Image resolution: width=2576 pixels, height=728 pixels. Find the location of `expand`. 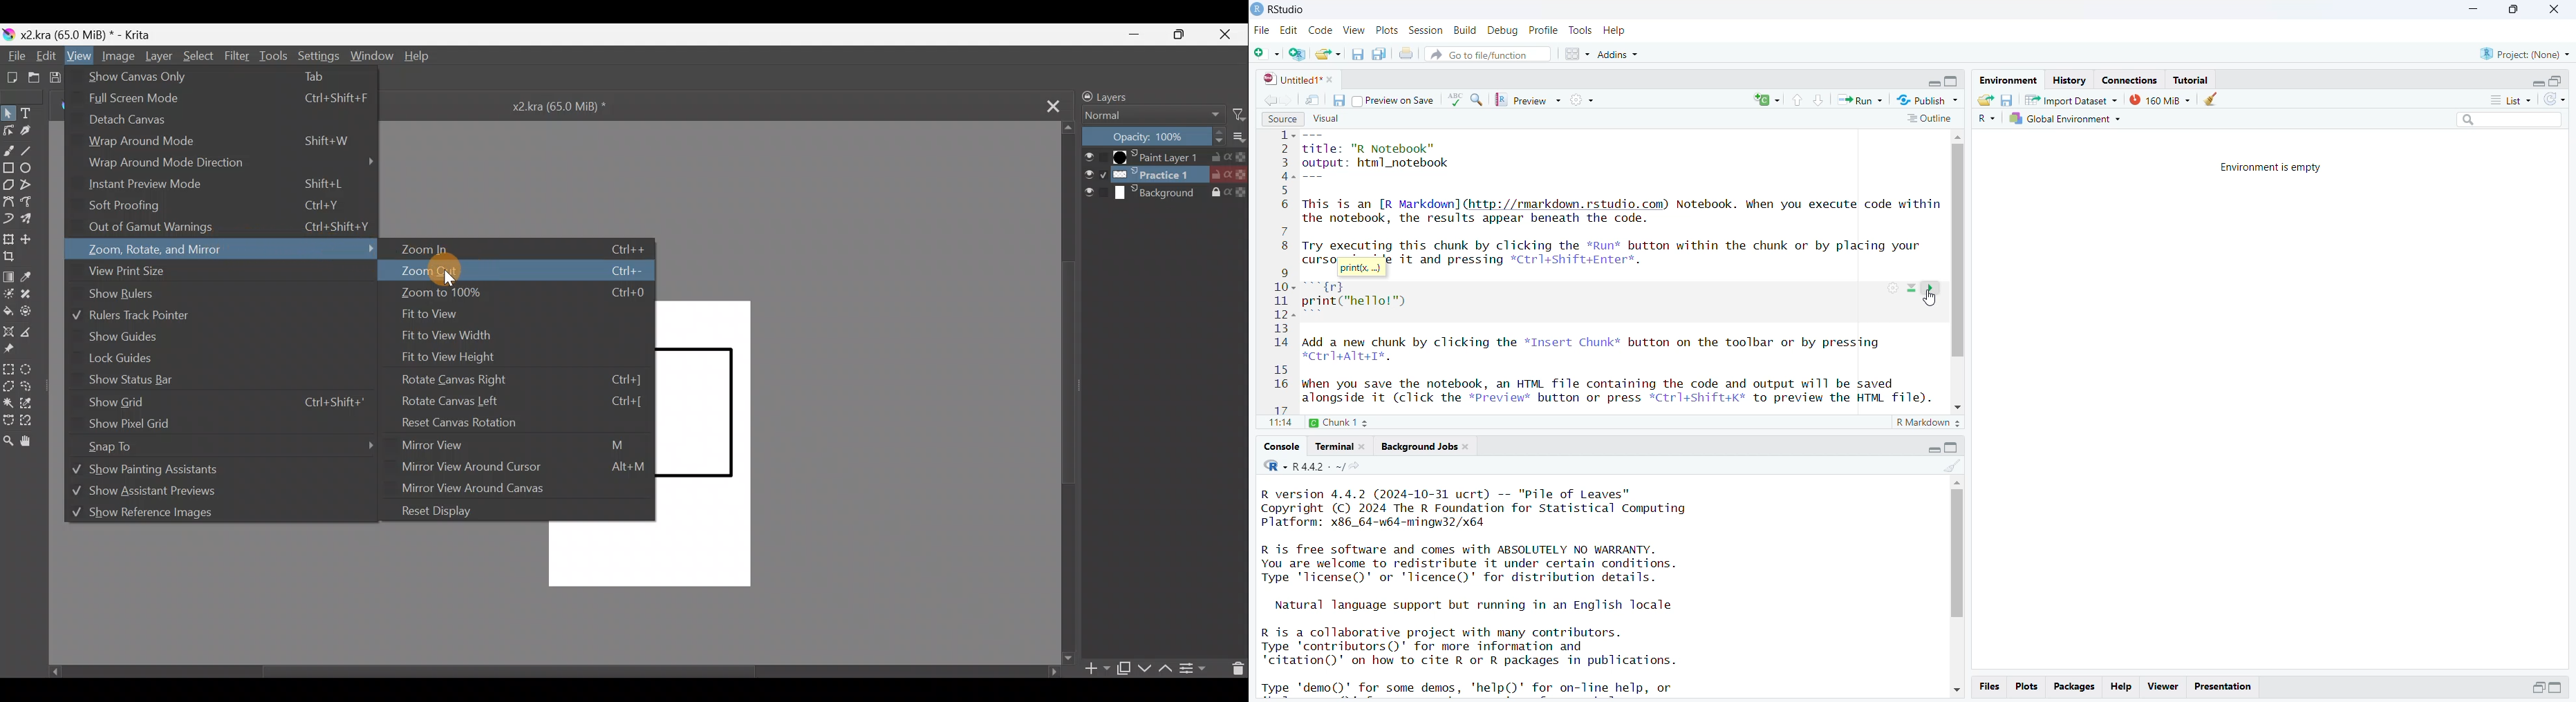

expand is located at coordinates (2558, 688).